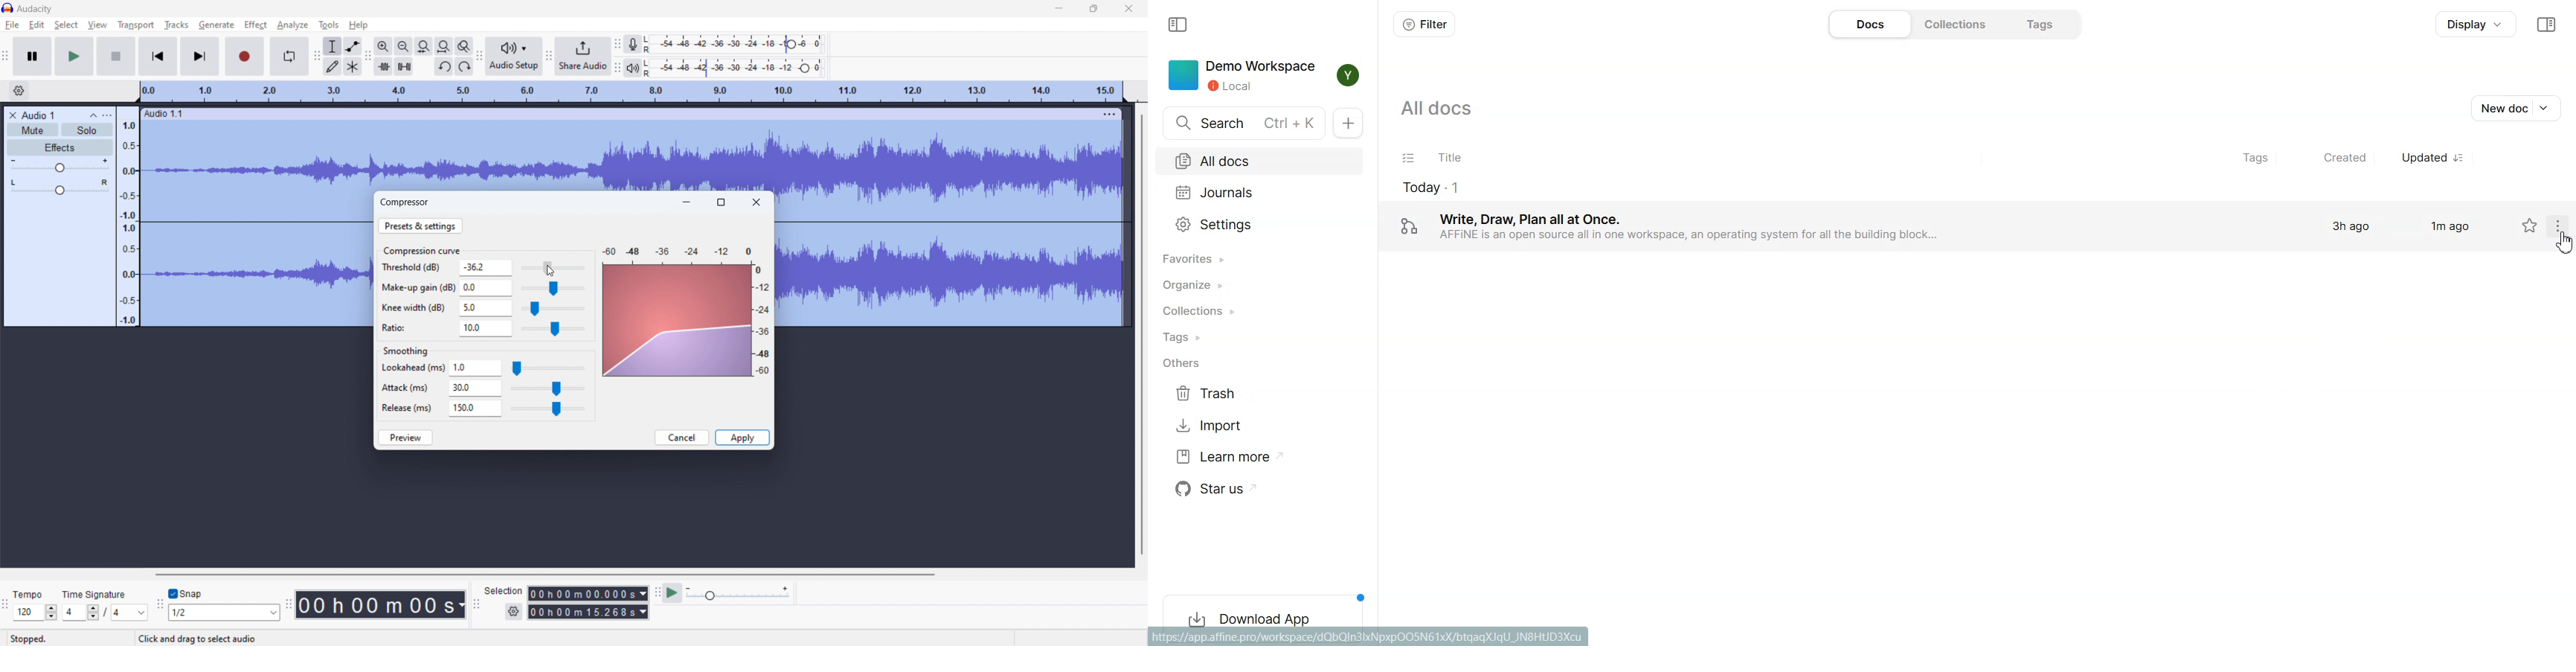 The height and width of the screenshot is (672, 2576). What do you see at coordinates (638, 68) in the screenshot?
I see `playback meter` at bounding box center [638, 68].